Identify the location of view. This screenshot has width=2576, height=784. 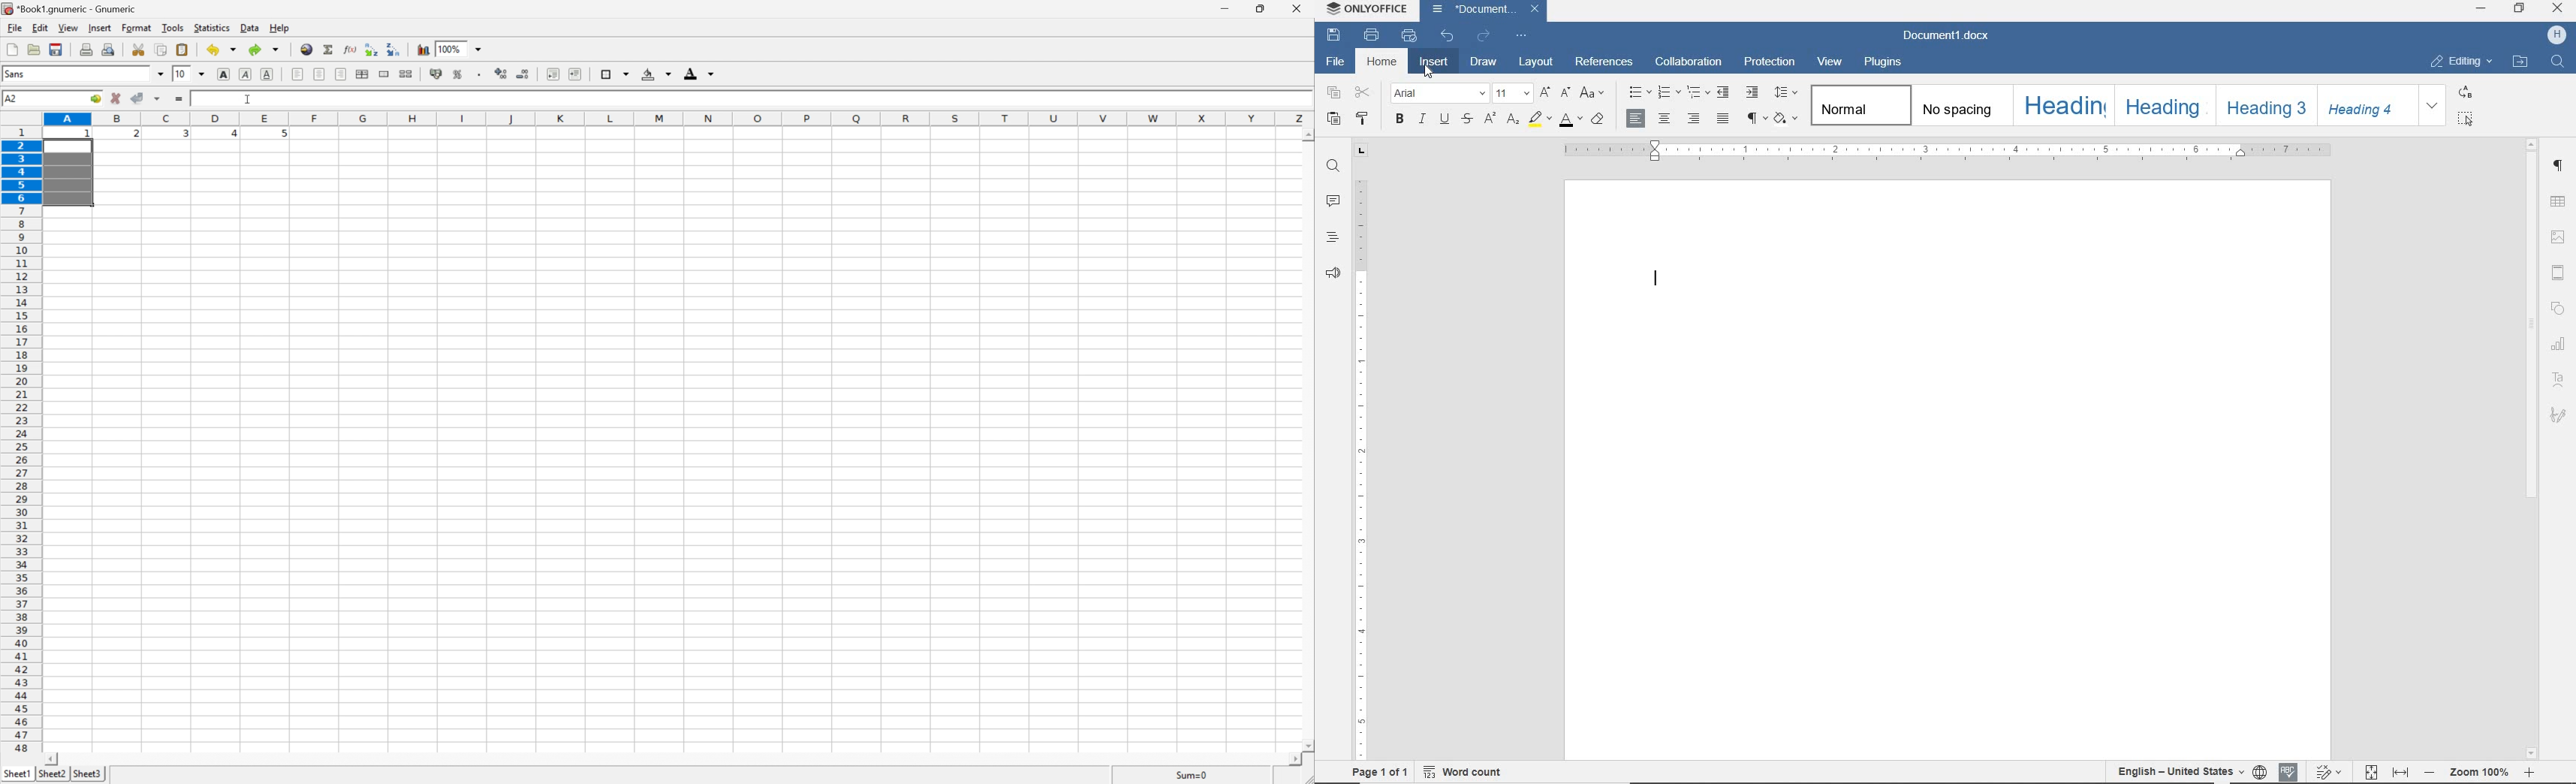
(67, 28).